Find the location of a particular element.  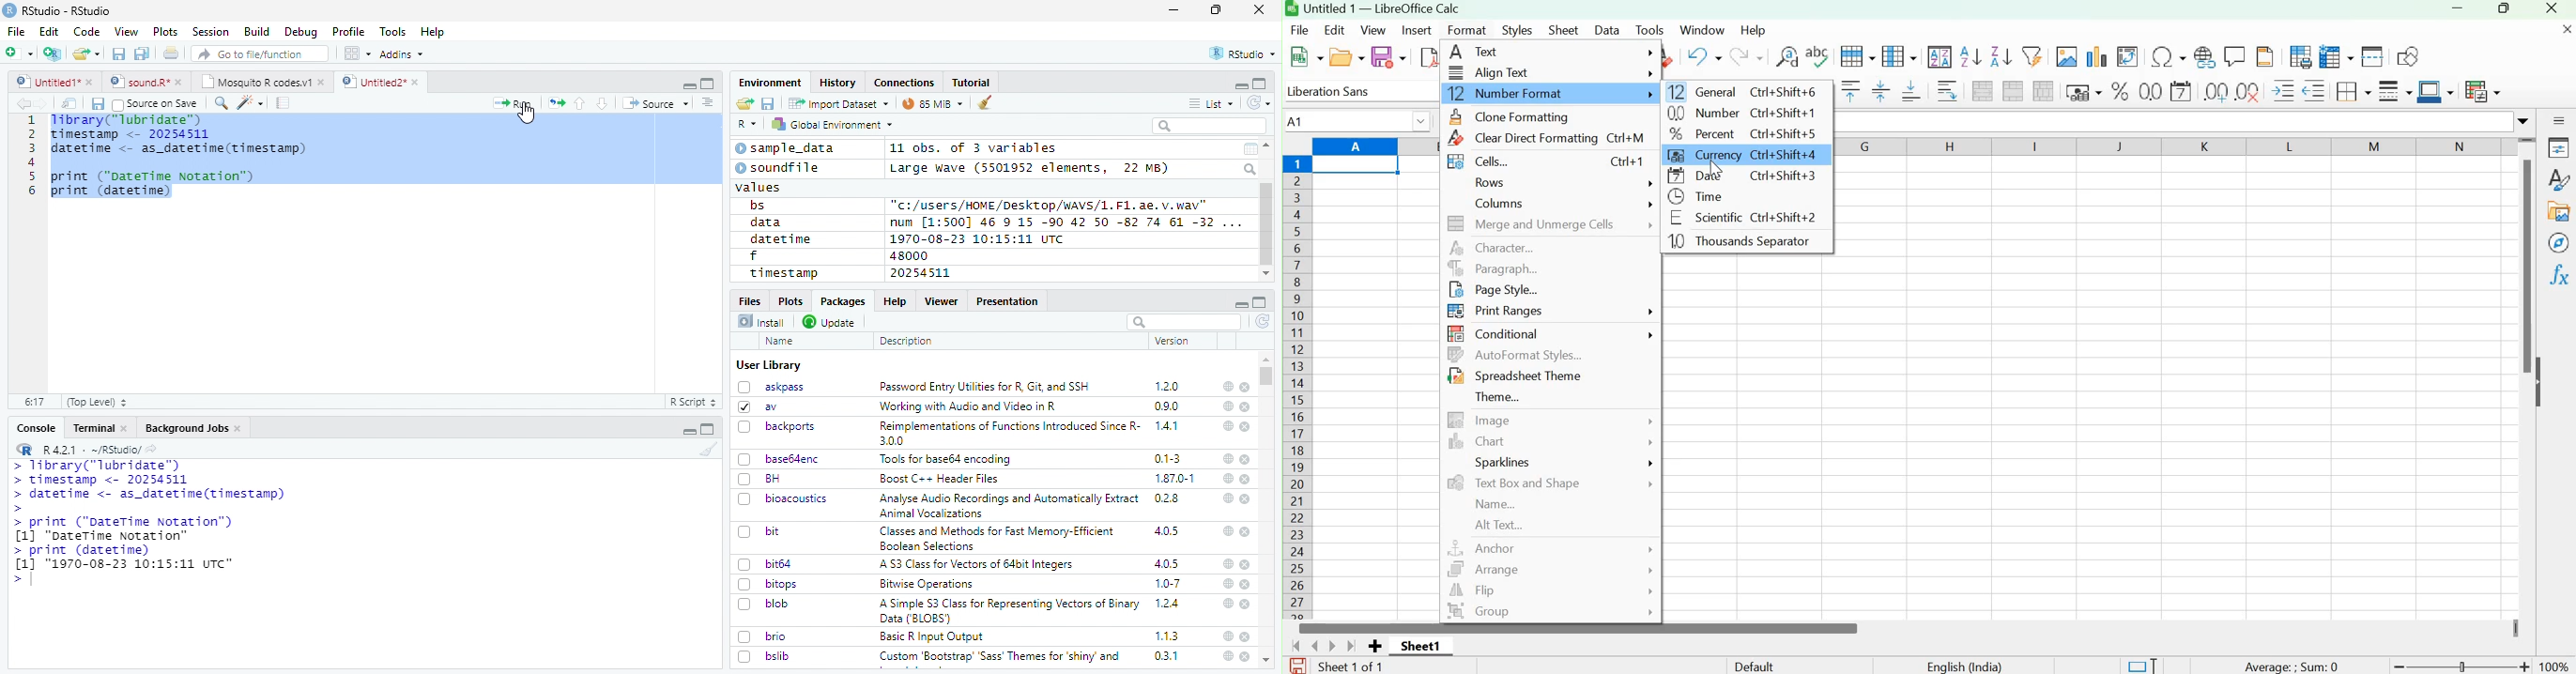

1.2.0 is located at coordinates (1169, 386).